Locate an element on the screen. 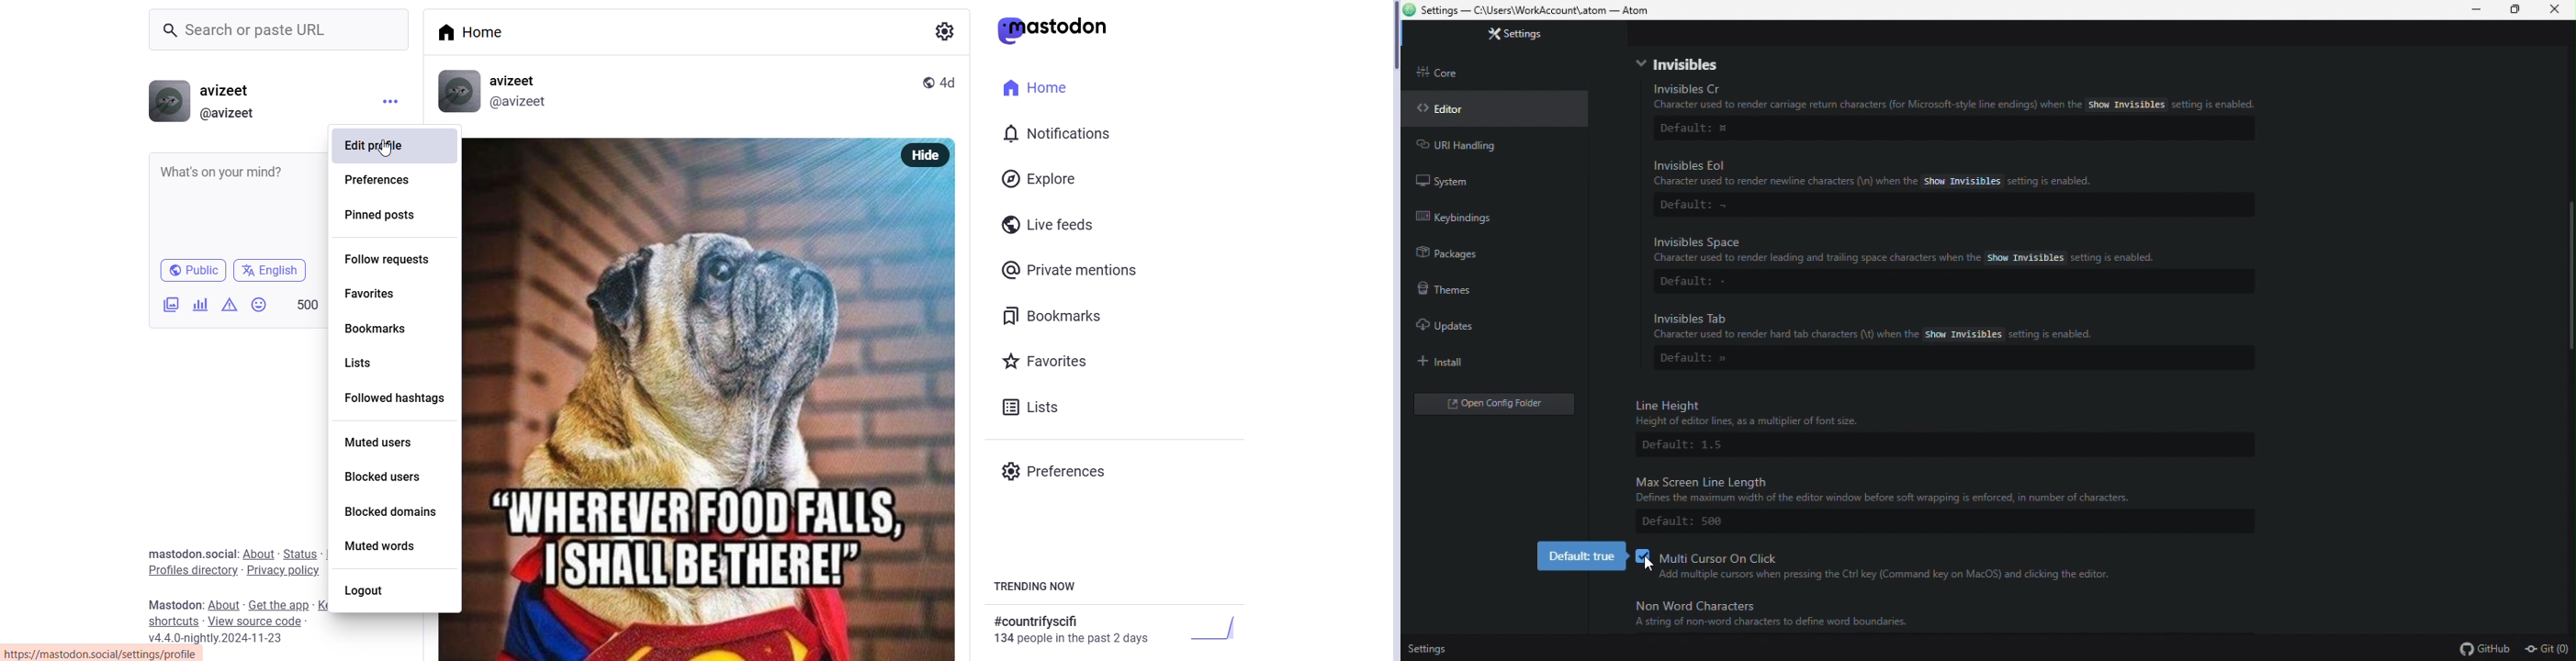 The image size is (2576, 672). Minimize is located at coordinates (2470, 11).